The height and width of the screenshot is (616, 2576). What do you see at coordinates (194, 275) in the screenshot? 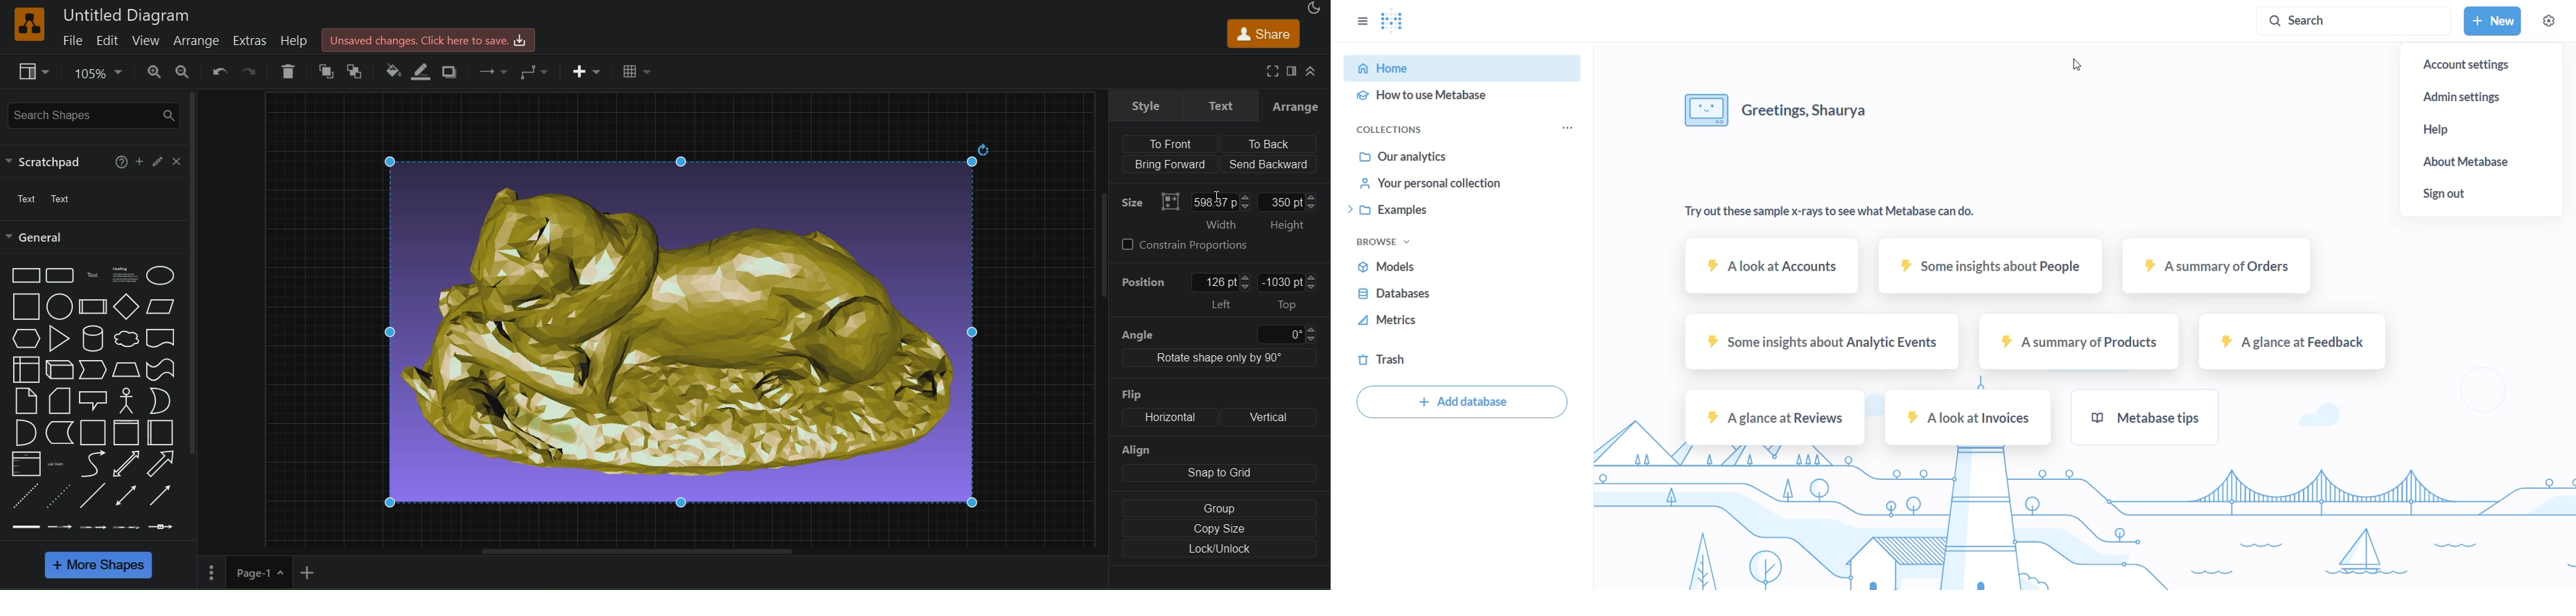
I see `scrollbar` at bounding box center [194, 275].